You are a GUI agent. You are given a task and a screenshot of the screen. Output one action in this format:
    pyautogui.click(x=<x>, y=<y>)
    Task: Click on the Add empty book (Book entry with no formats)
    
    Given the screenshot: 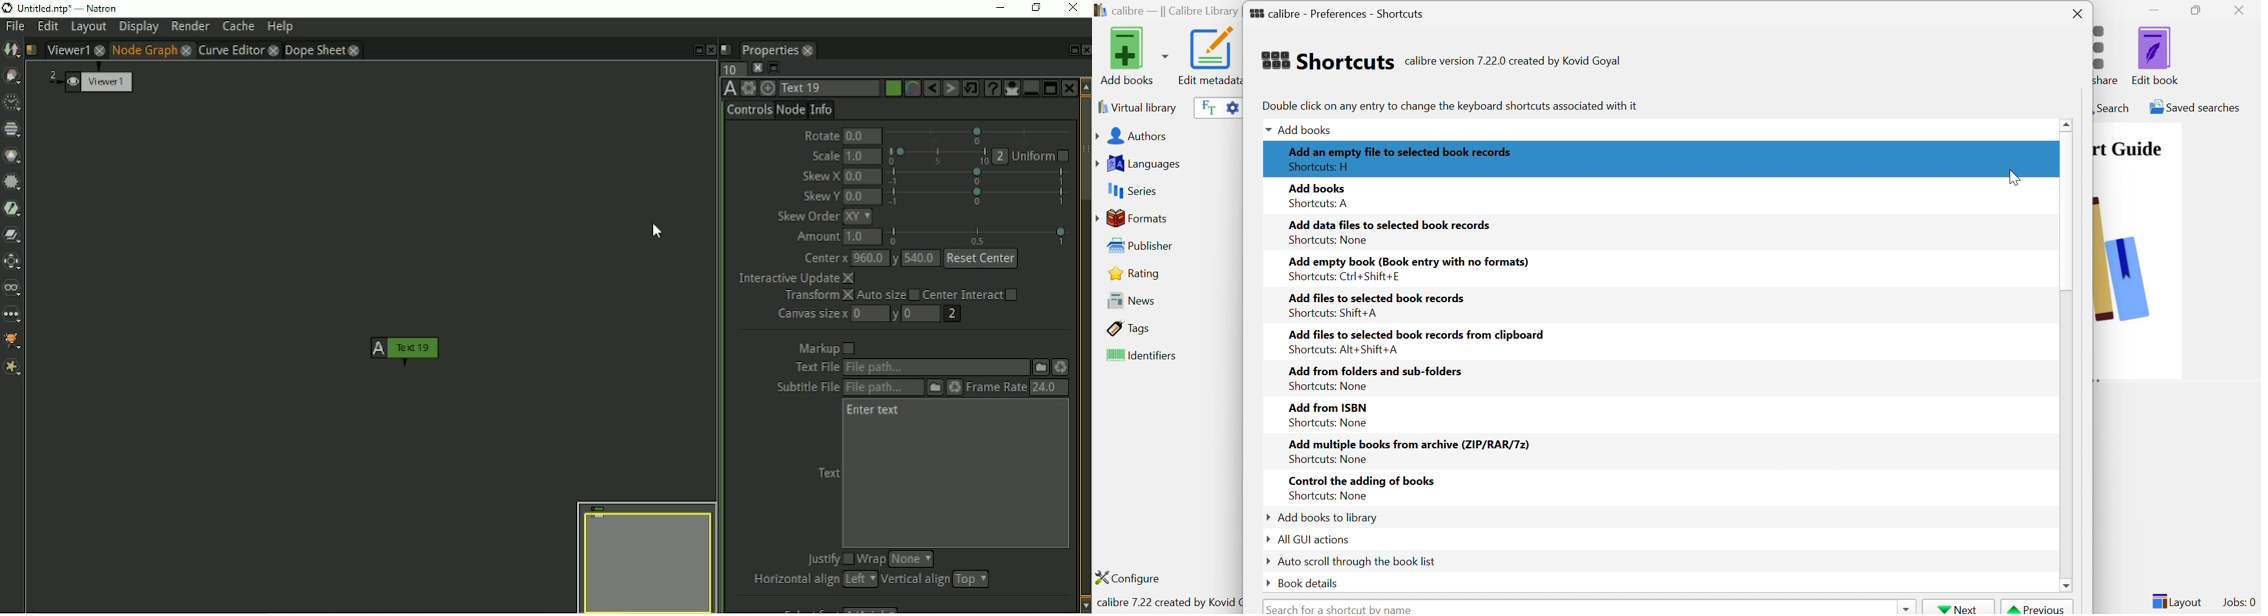 What is the action you would take?
    pyautogui.click(x=1406, y=260)
    